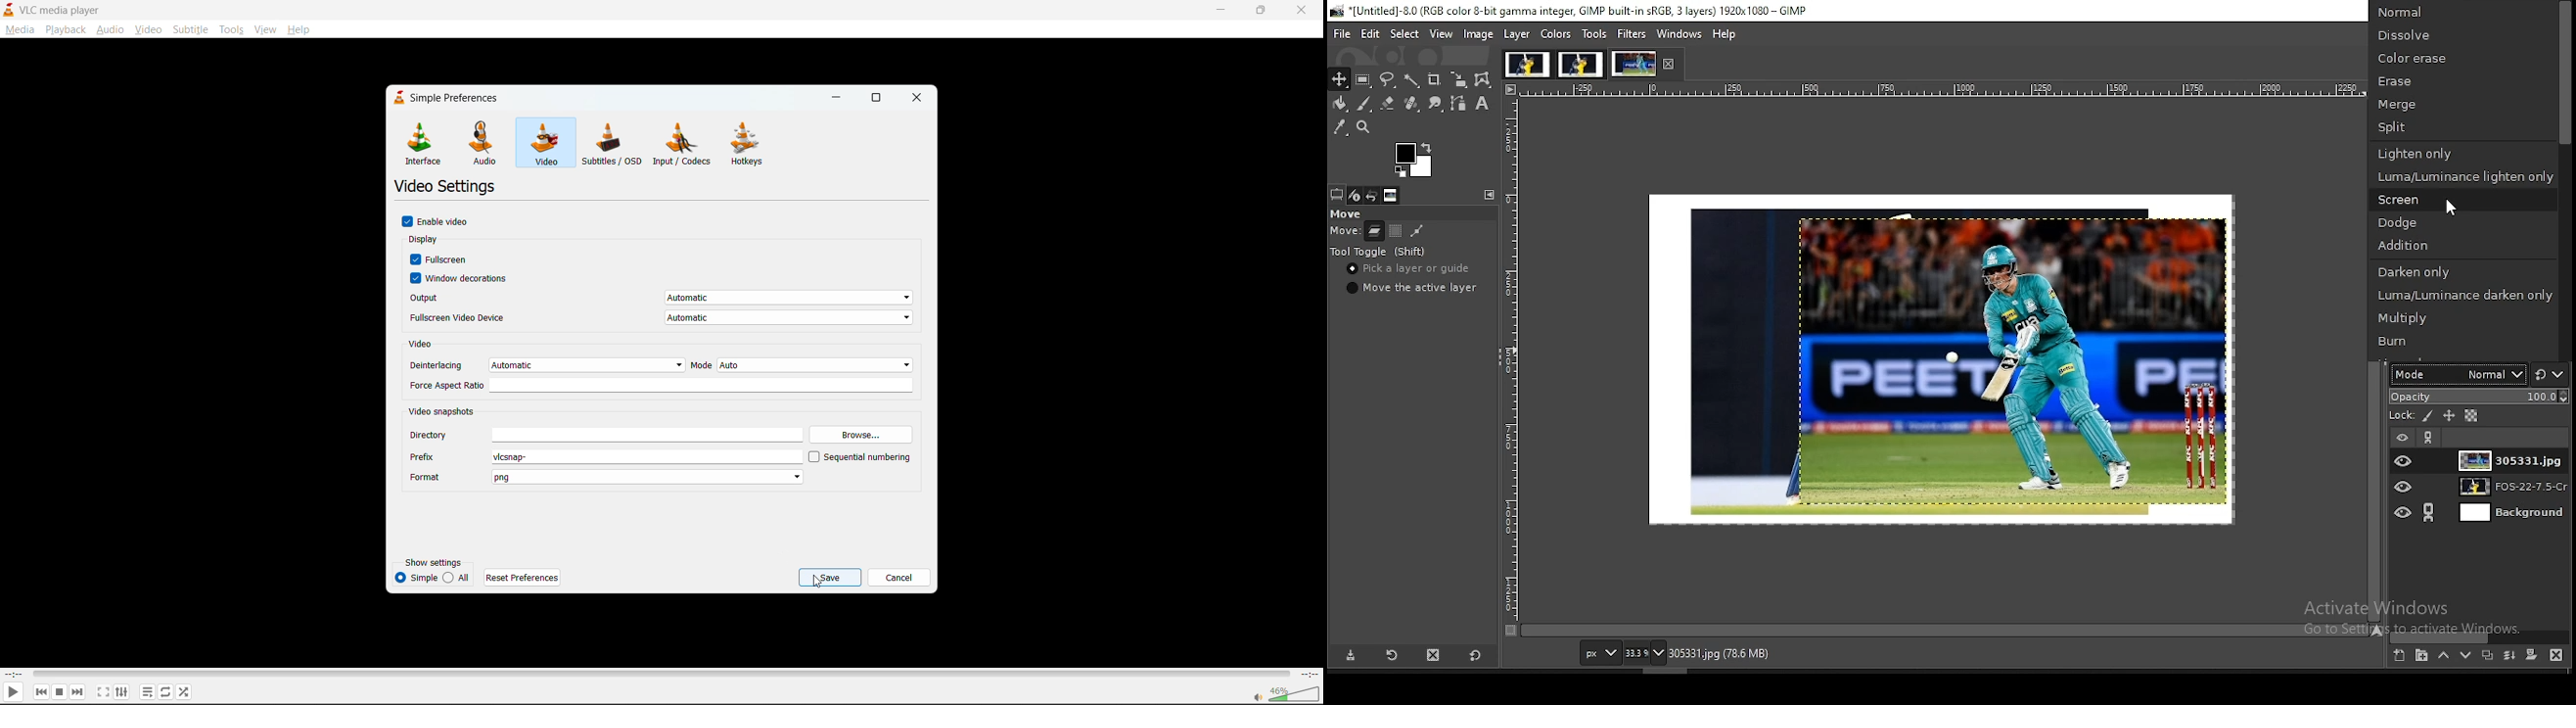  Describe the element at coordinates (1348, 656) in the screenshot. I see `save tool preset` at that location.